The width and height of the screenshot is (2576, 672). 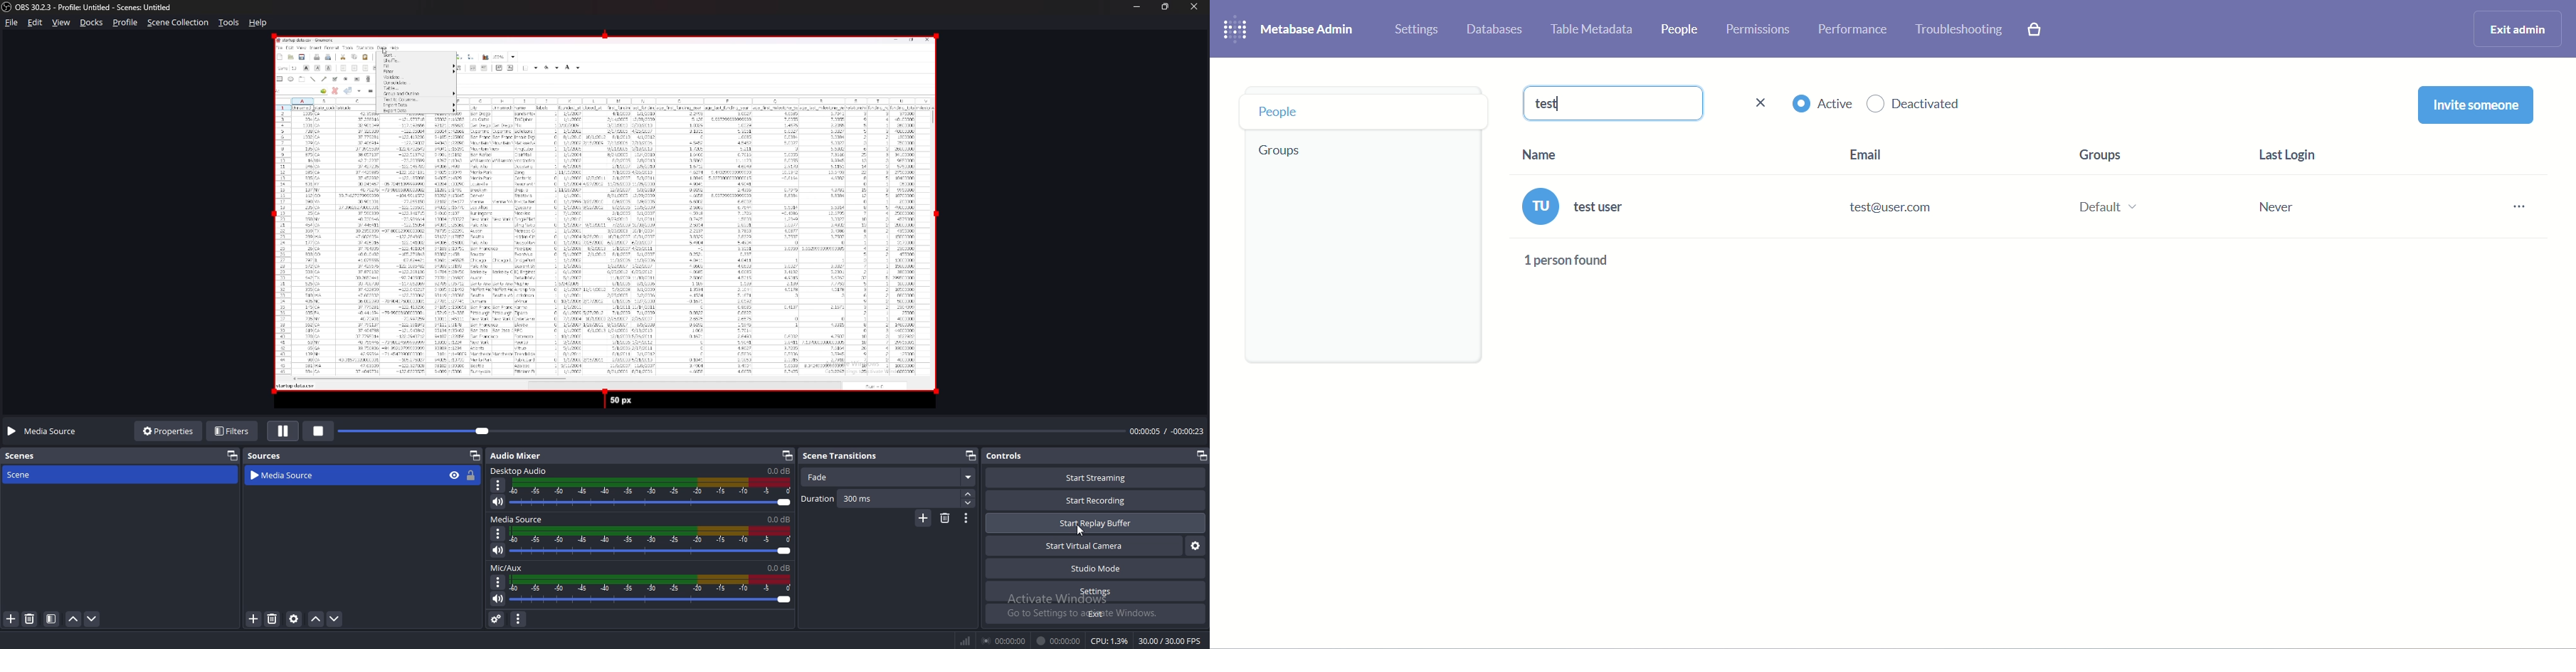 What do you see at coordinates (1166, 431) in the screenshot?
I see `00:00:05 / -00:00:23` at bounding box center [1166, 431].